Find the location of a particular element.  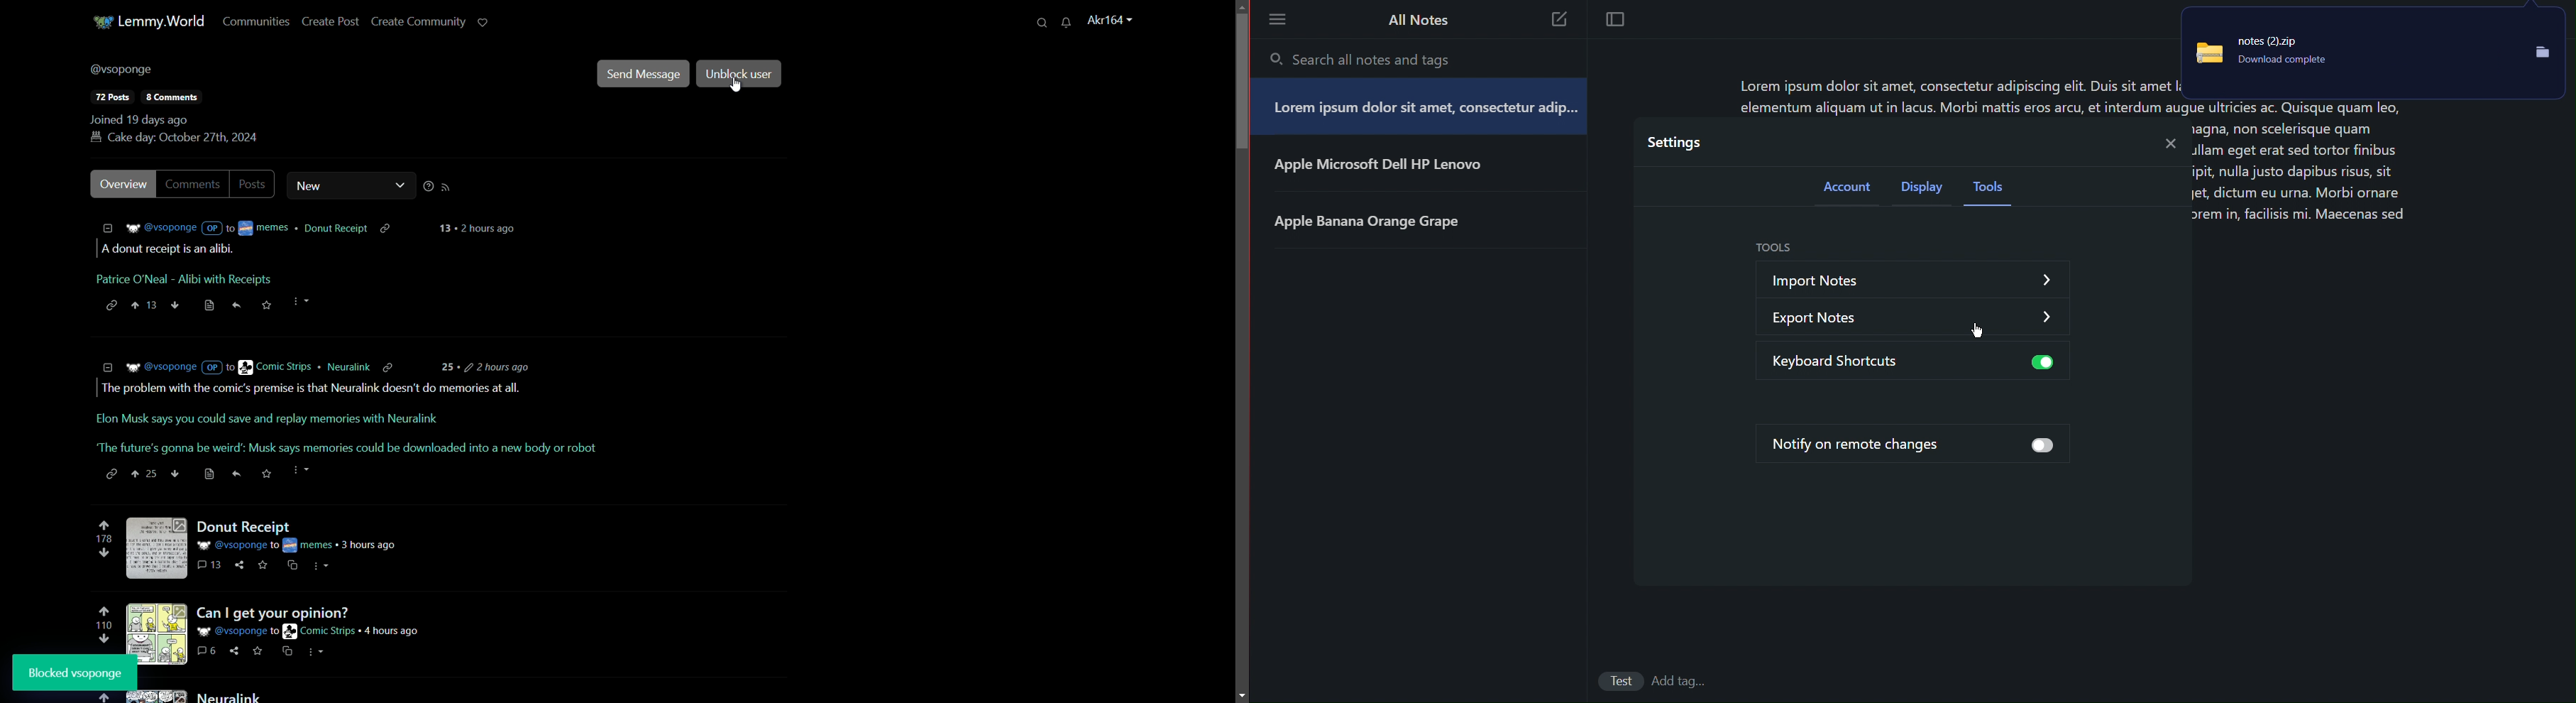

save is located at coordinates (267, 475).